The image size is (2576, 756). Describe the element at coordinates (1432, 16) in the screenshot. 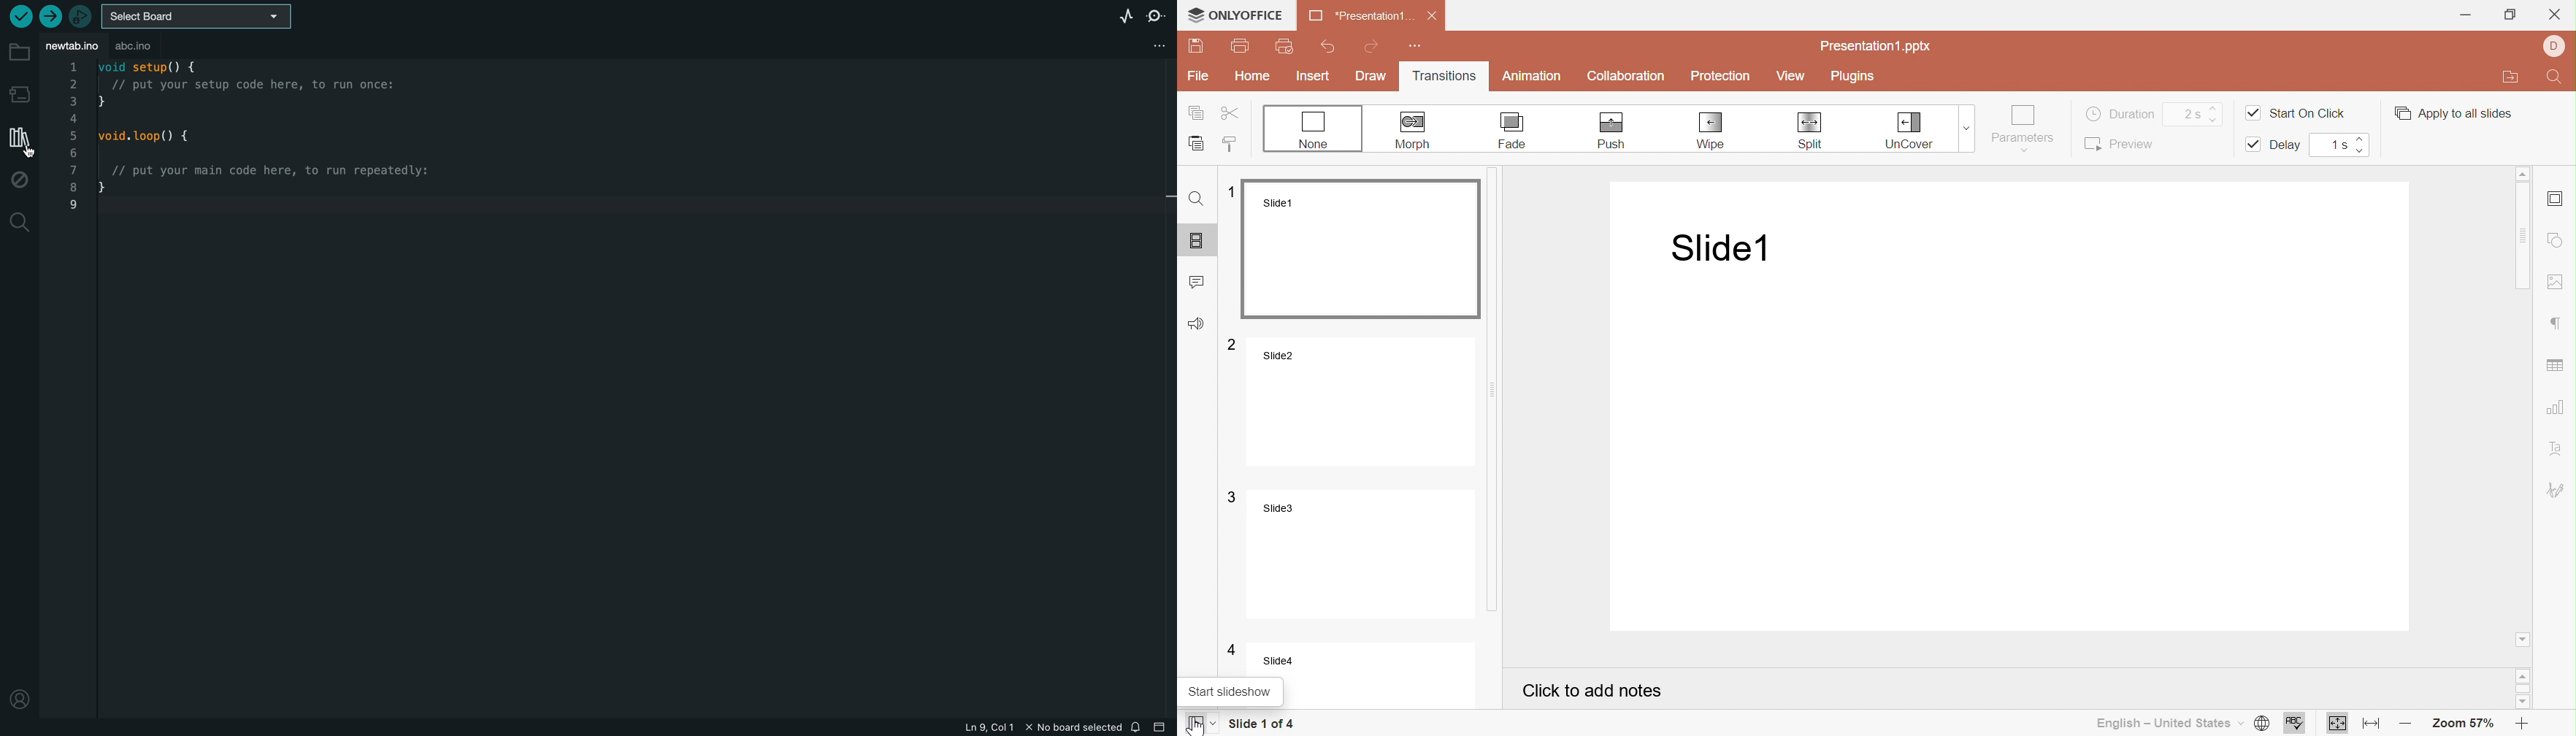

I see `Close` at that location.